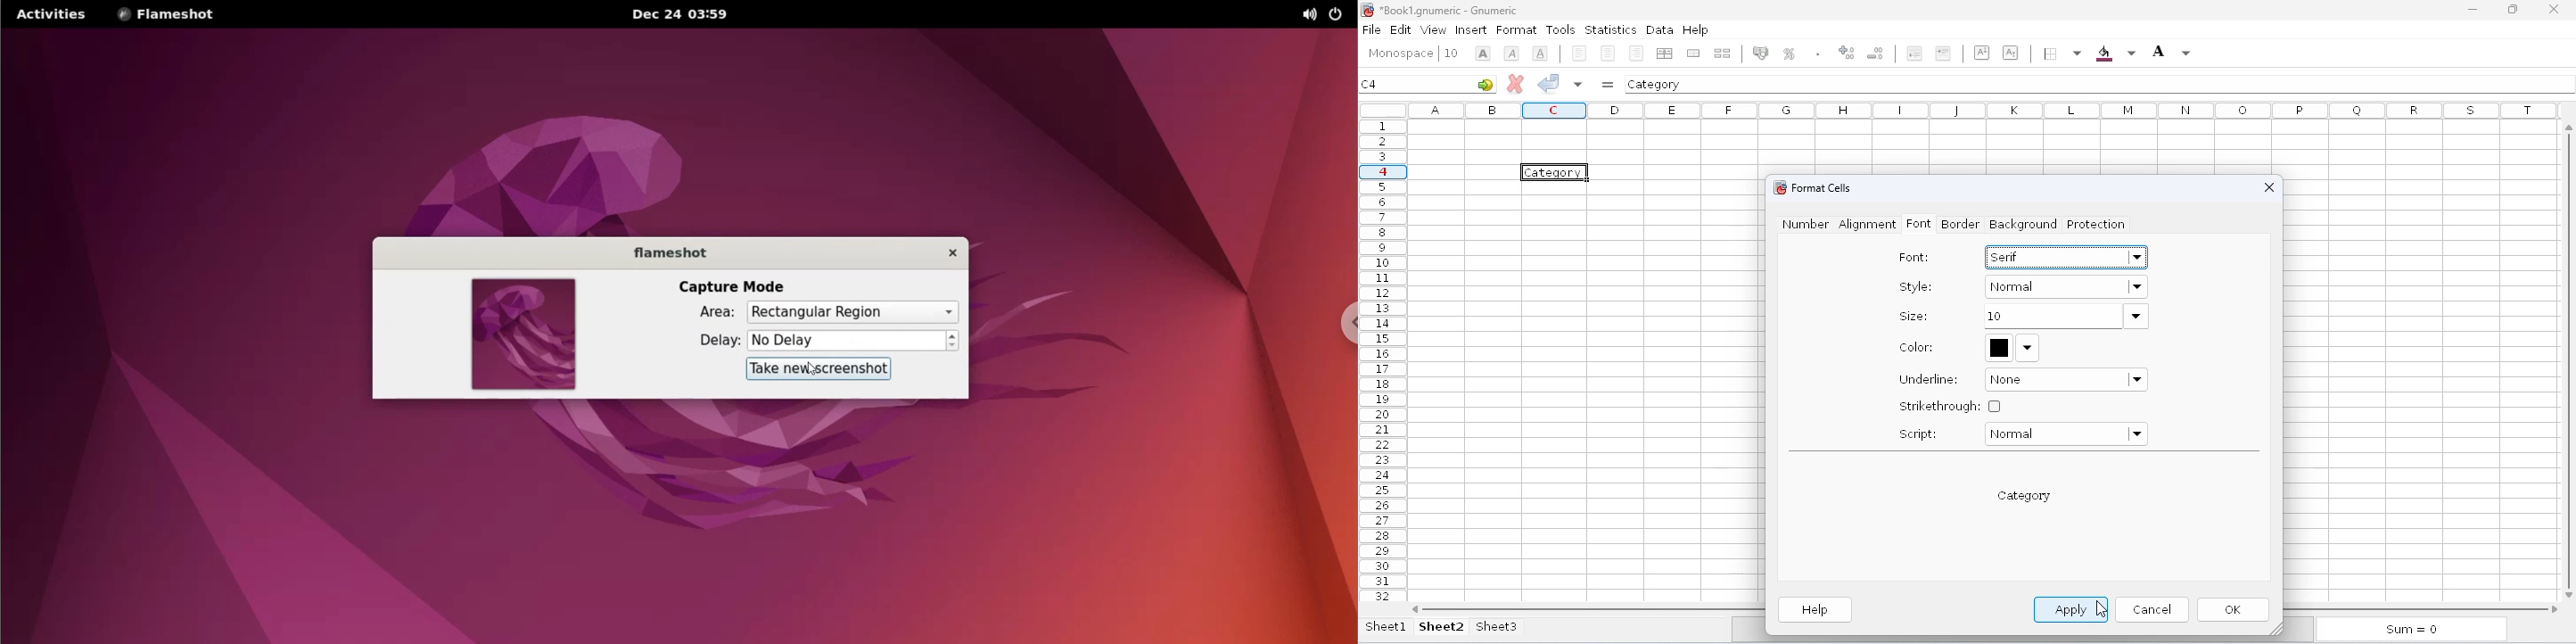 Image resolution: width=2576 pixels, height=644 pixels. Describe the element at coordinates (2115, 54) in the screenshot. I see `background` at that location.